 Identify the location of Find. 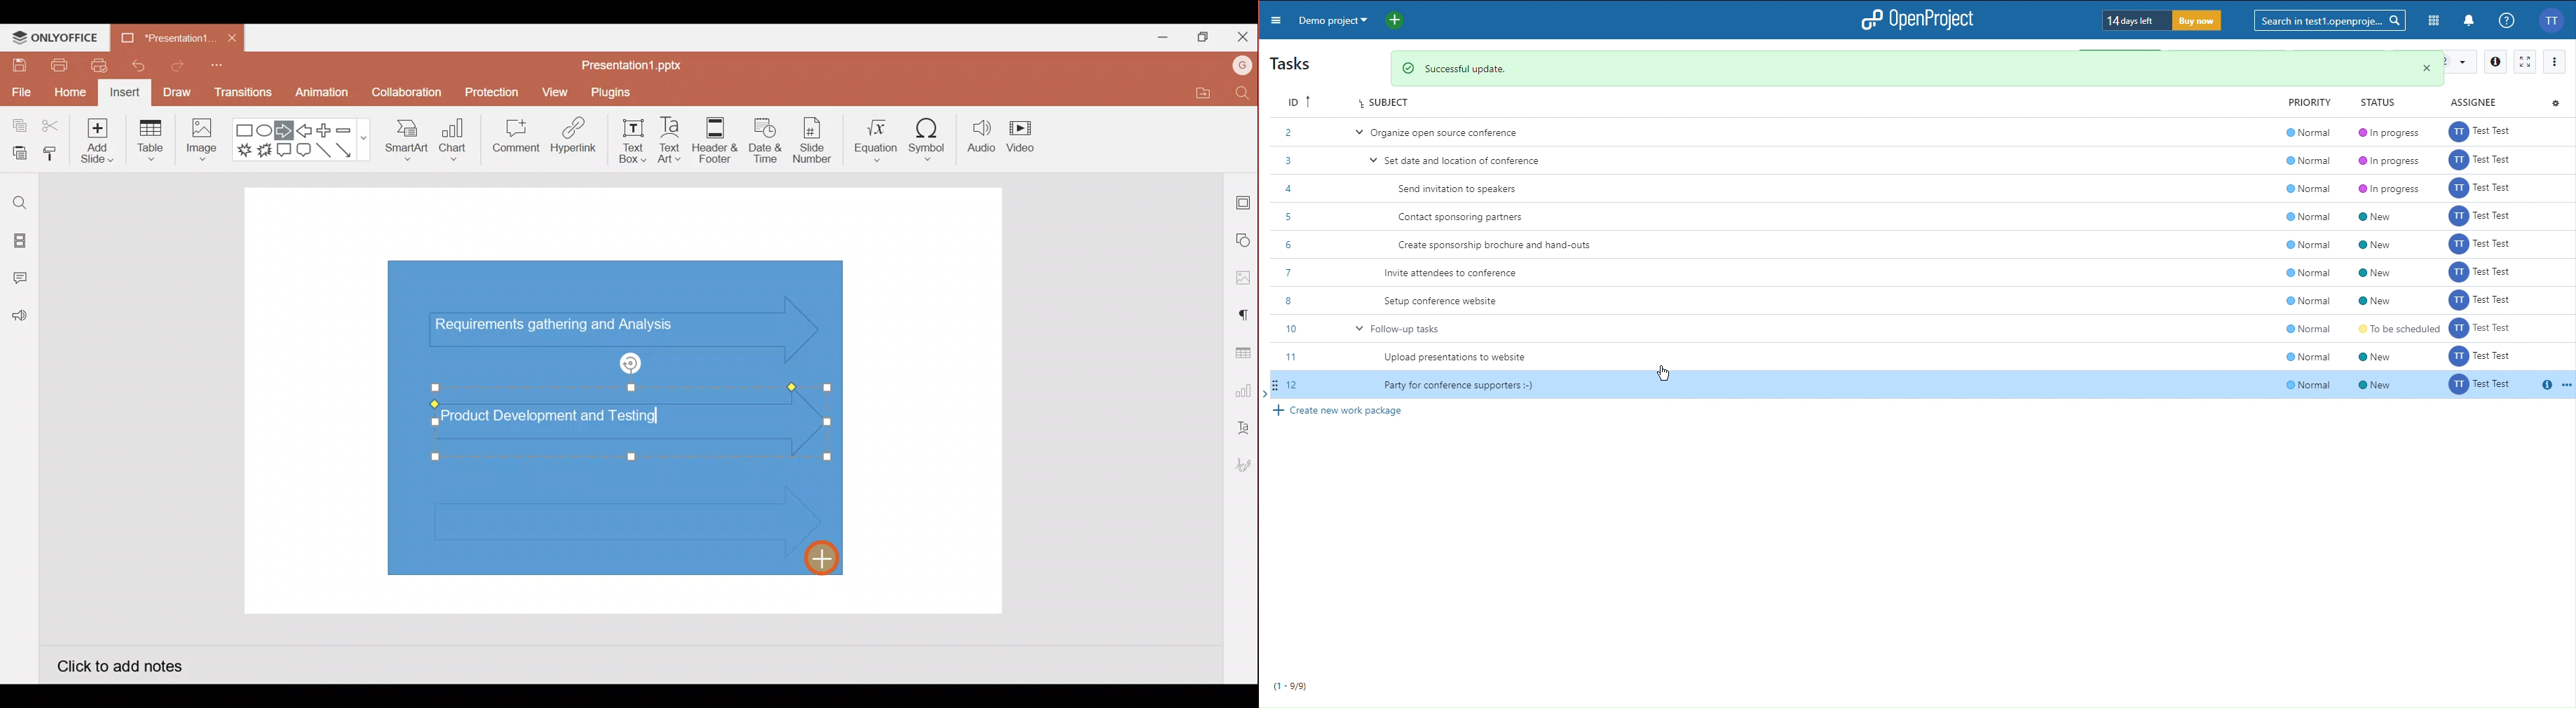
(1244, 92).